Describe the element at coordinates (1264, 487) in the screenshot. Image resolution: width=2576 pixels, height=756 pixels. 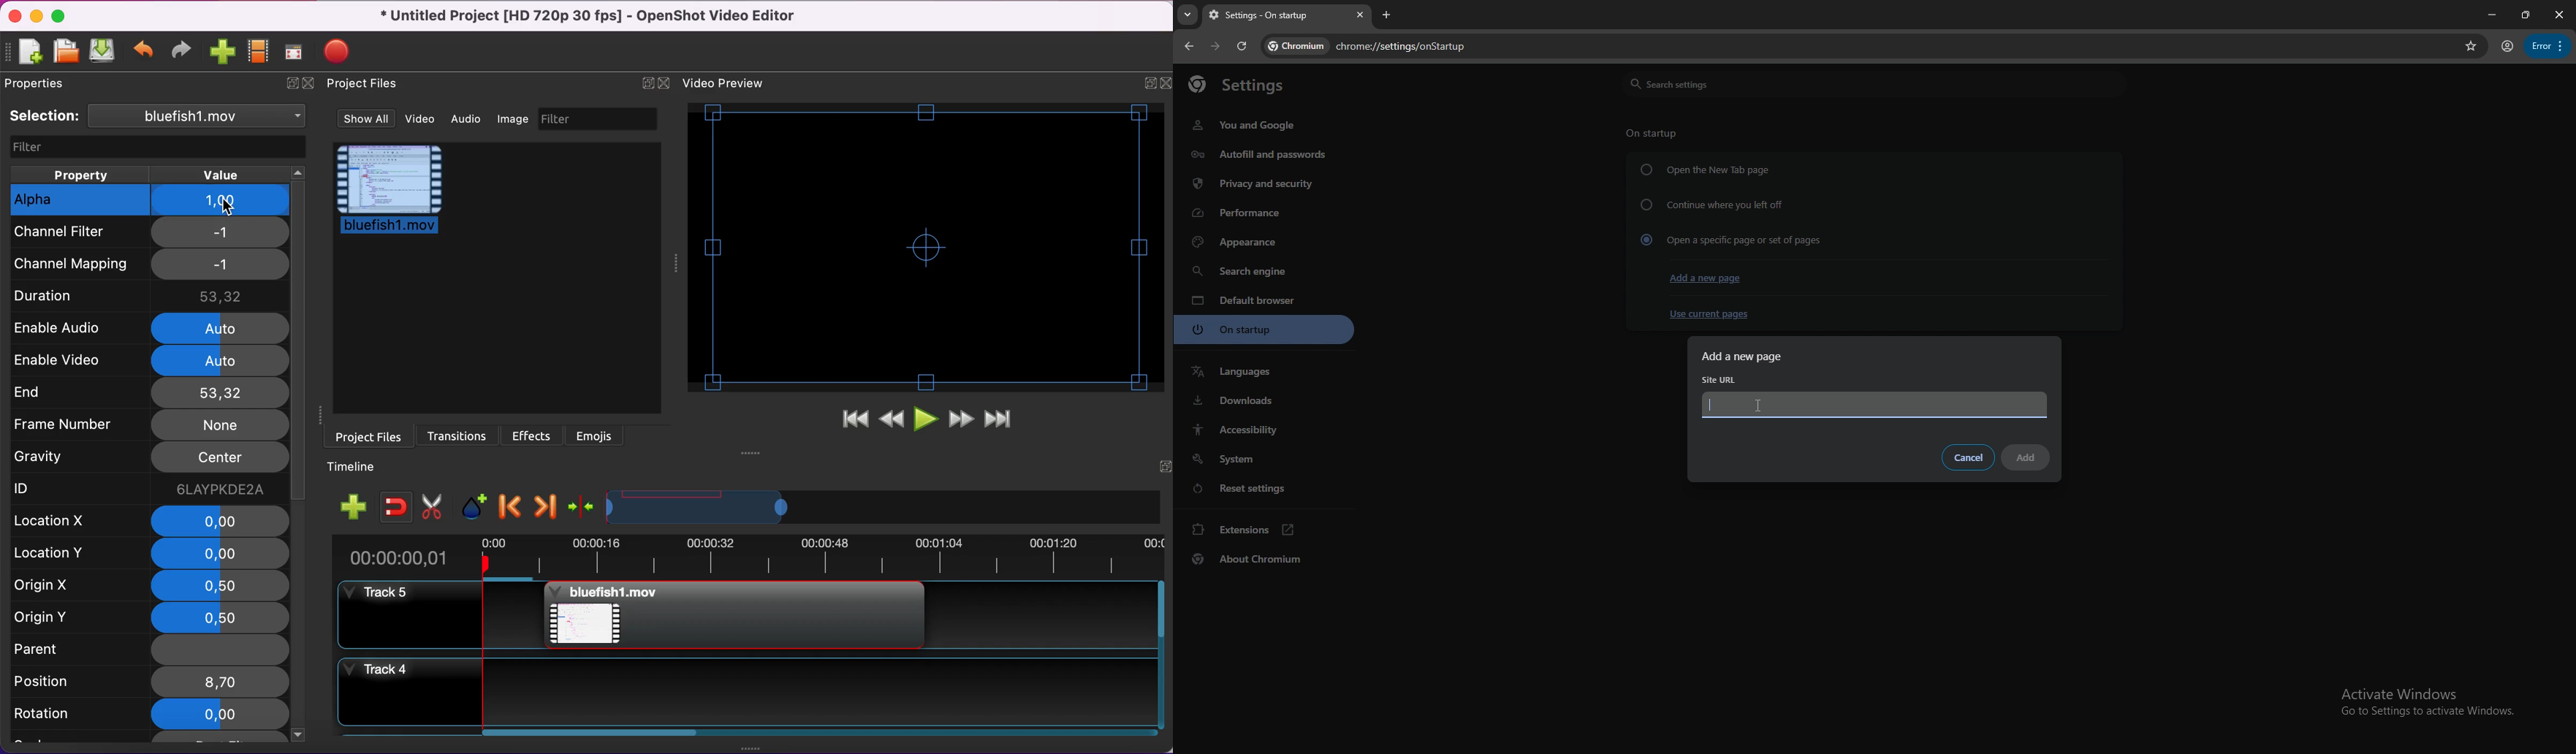
I see `reset settings` at that location.